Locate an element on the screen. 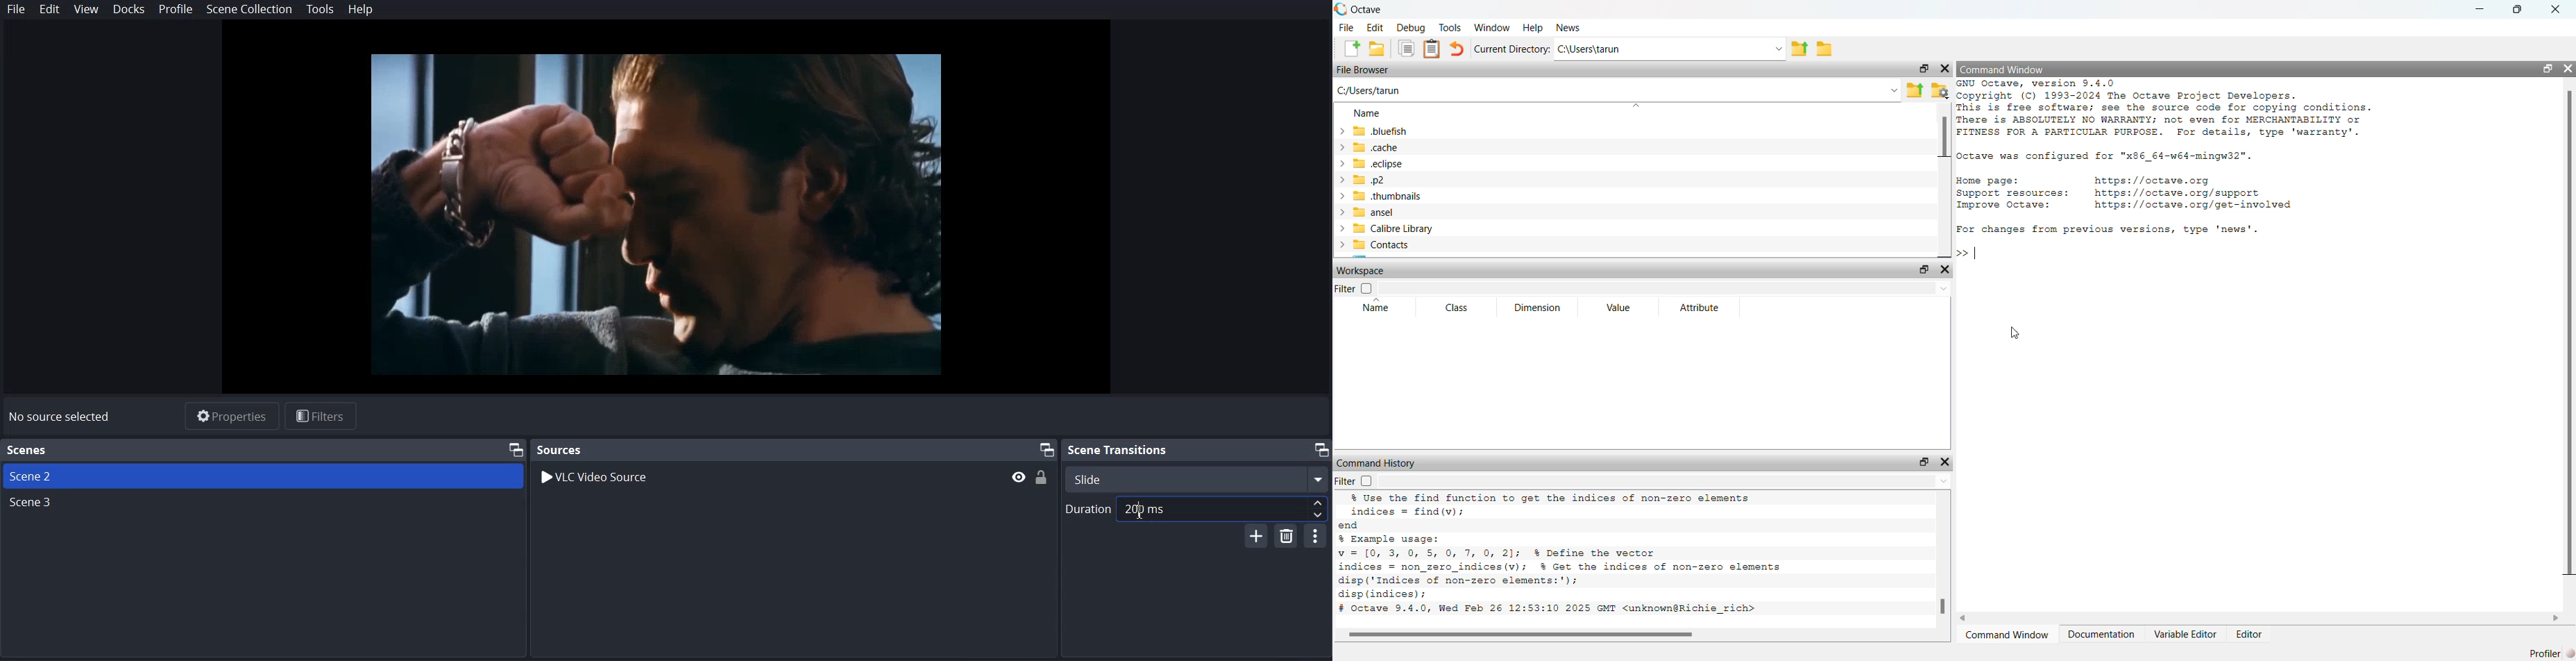 The image size is (2576, 672). Duration is located at coordinates (1196, 509).